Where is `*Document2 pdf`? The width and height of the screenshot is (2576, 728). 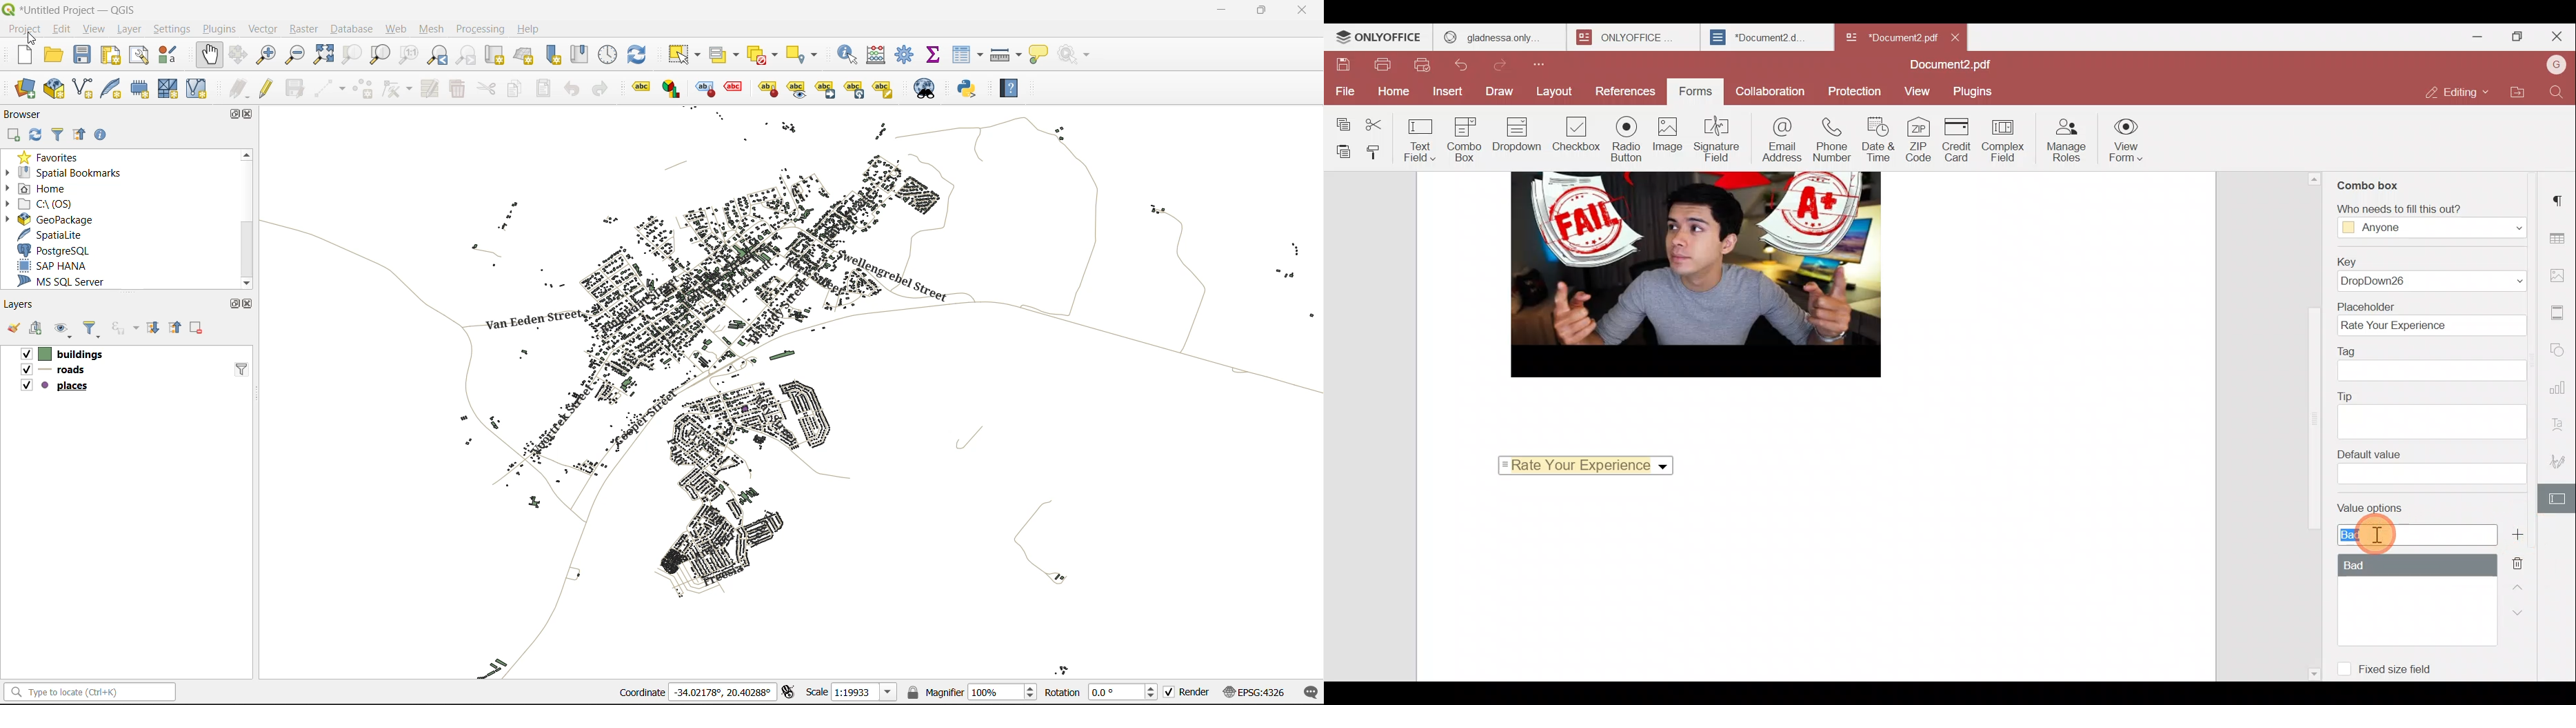
*Document2 pdf is located at coordinates (1890, 36).